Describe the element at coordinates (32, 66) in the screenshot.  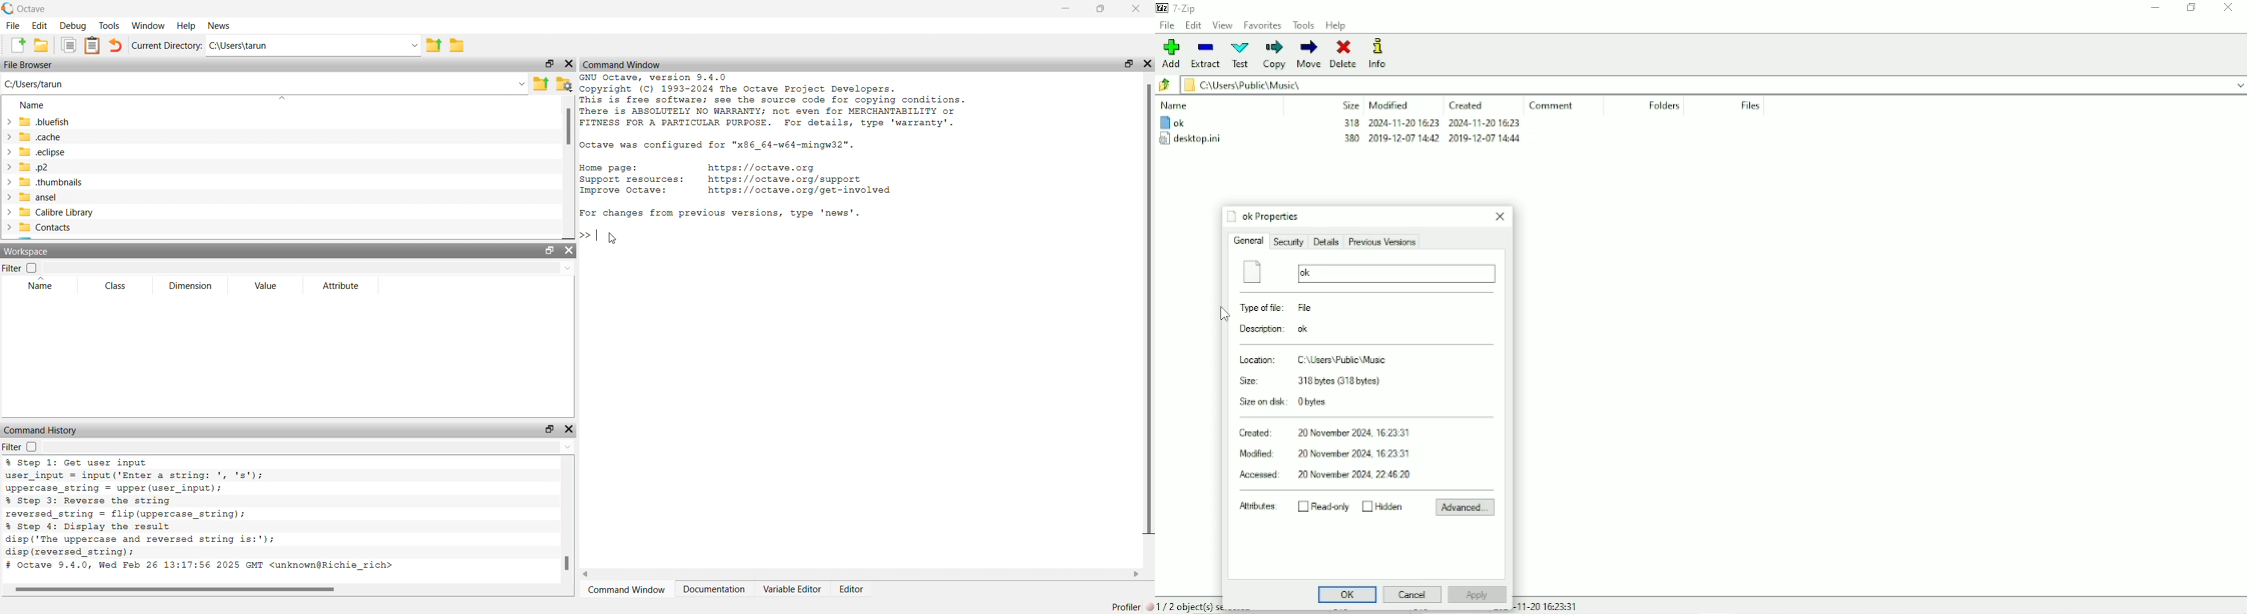
I see `file browser` at that location.